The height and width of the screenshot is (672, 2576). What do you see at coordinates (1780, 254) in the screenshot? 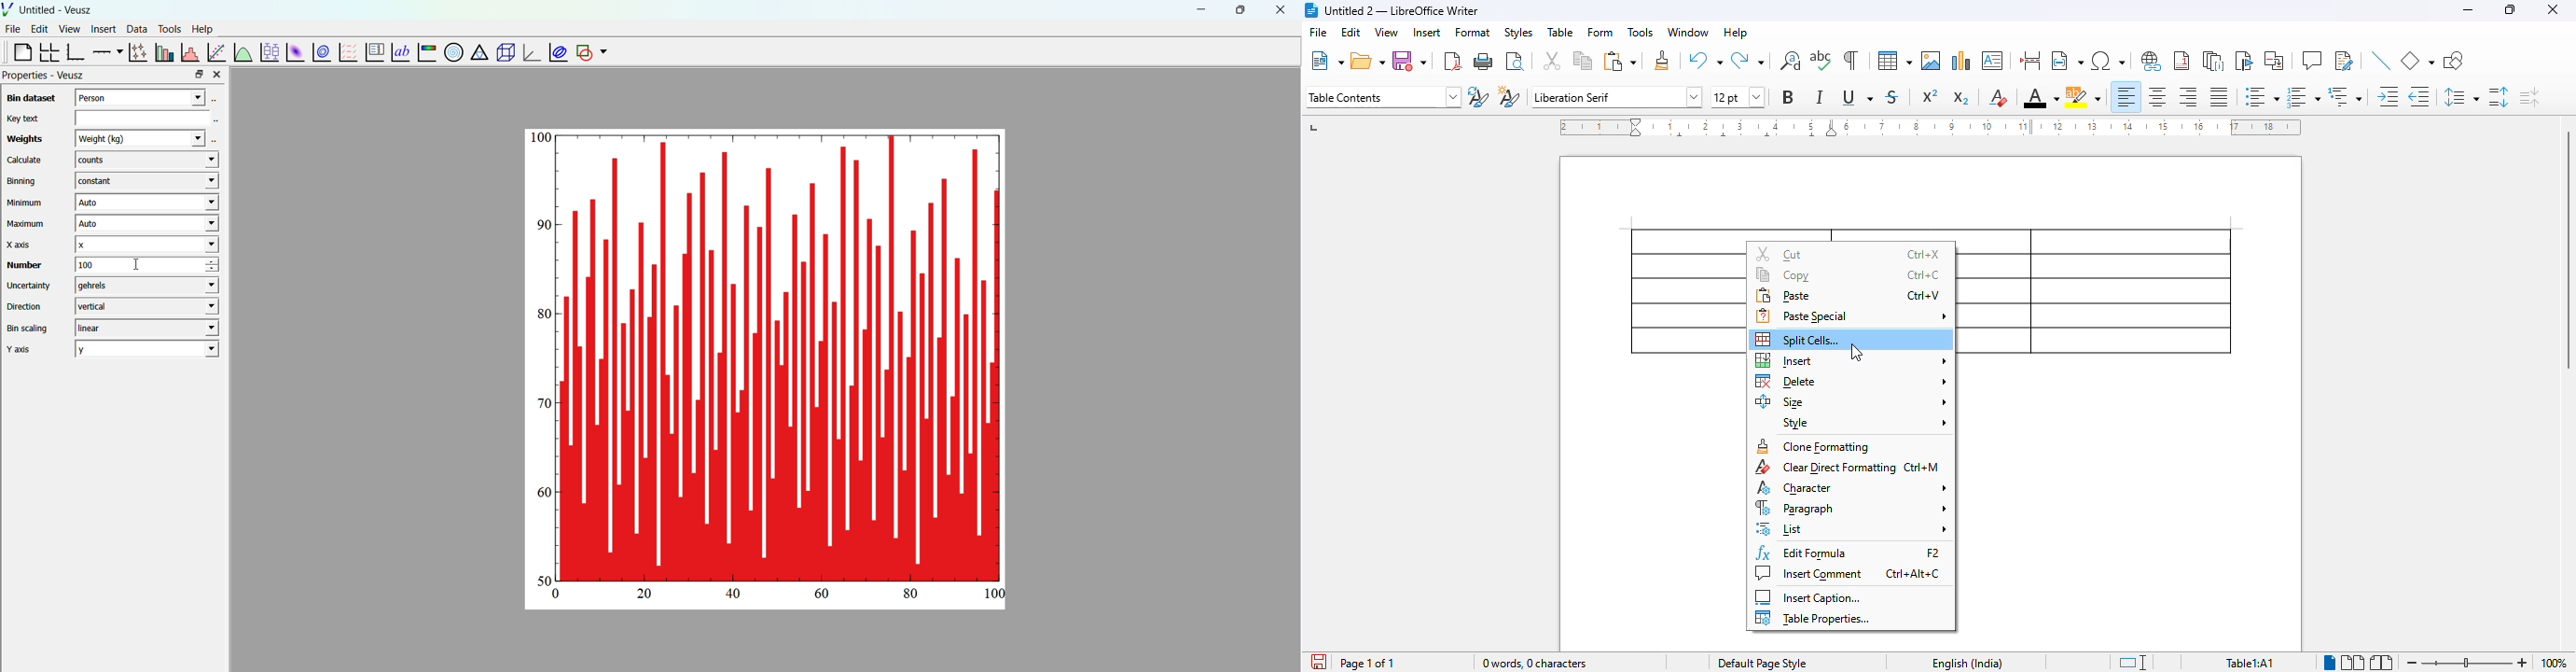
I see `cut` at bounding box center [1780, 254].